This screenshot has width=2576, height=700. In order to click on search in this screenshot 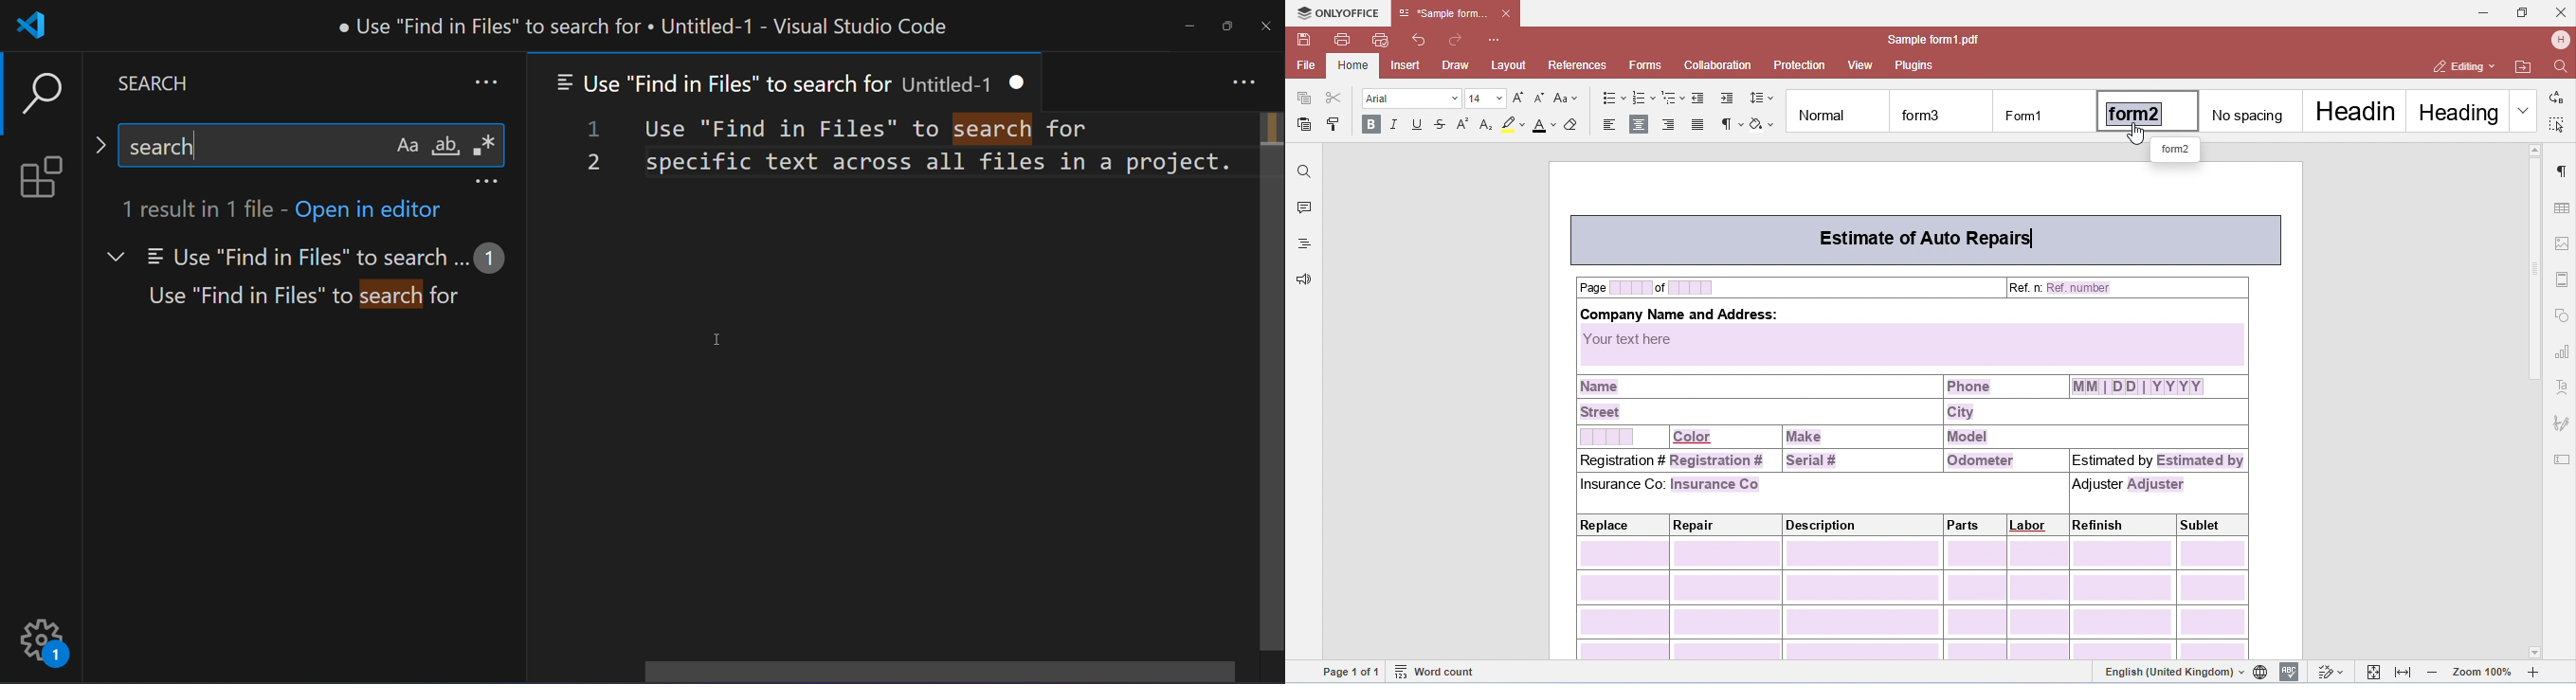, I will do `click(152, 85)`.